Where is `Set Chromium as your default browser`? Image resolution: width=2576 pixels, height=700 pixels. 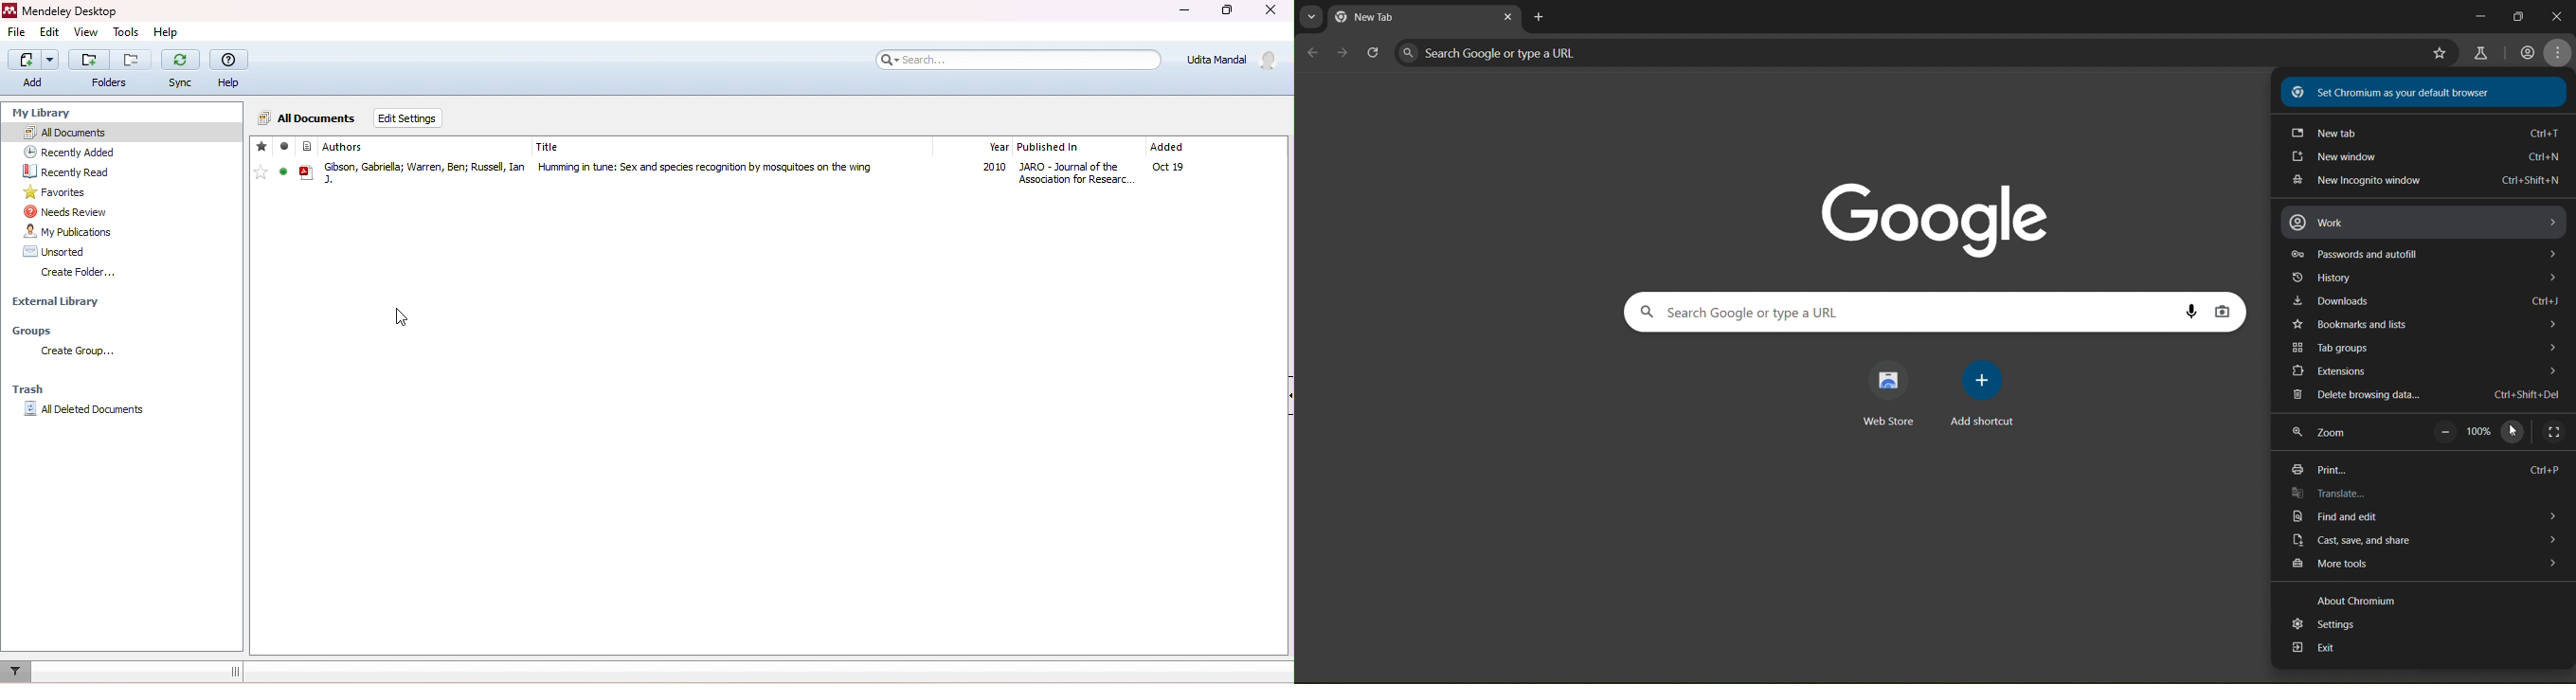
Set Chromium as your default browser is located at coordinates (2426, 90).